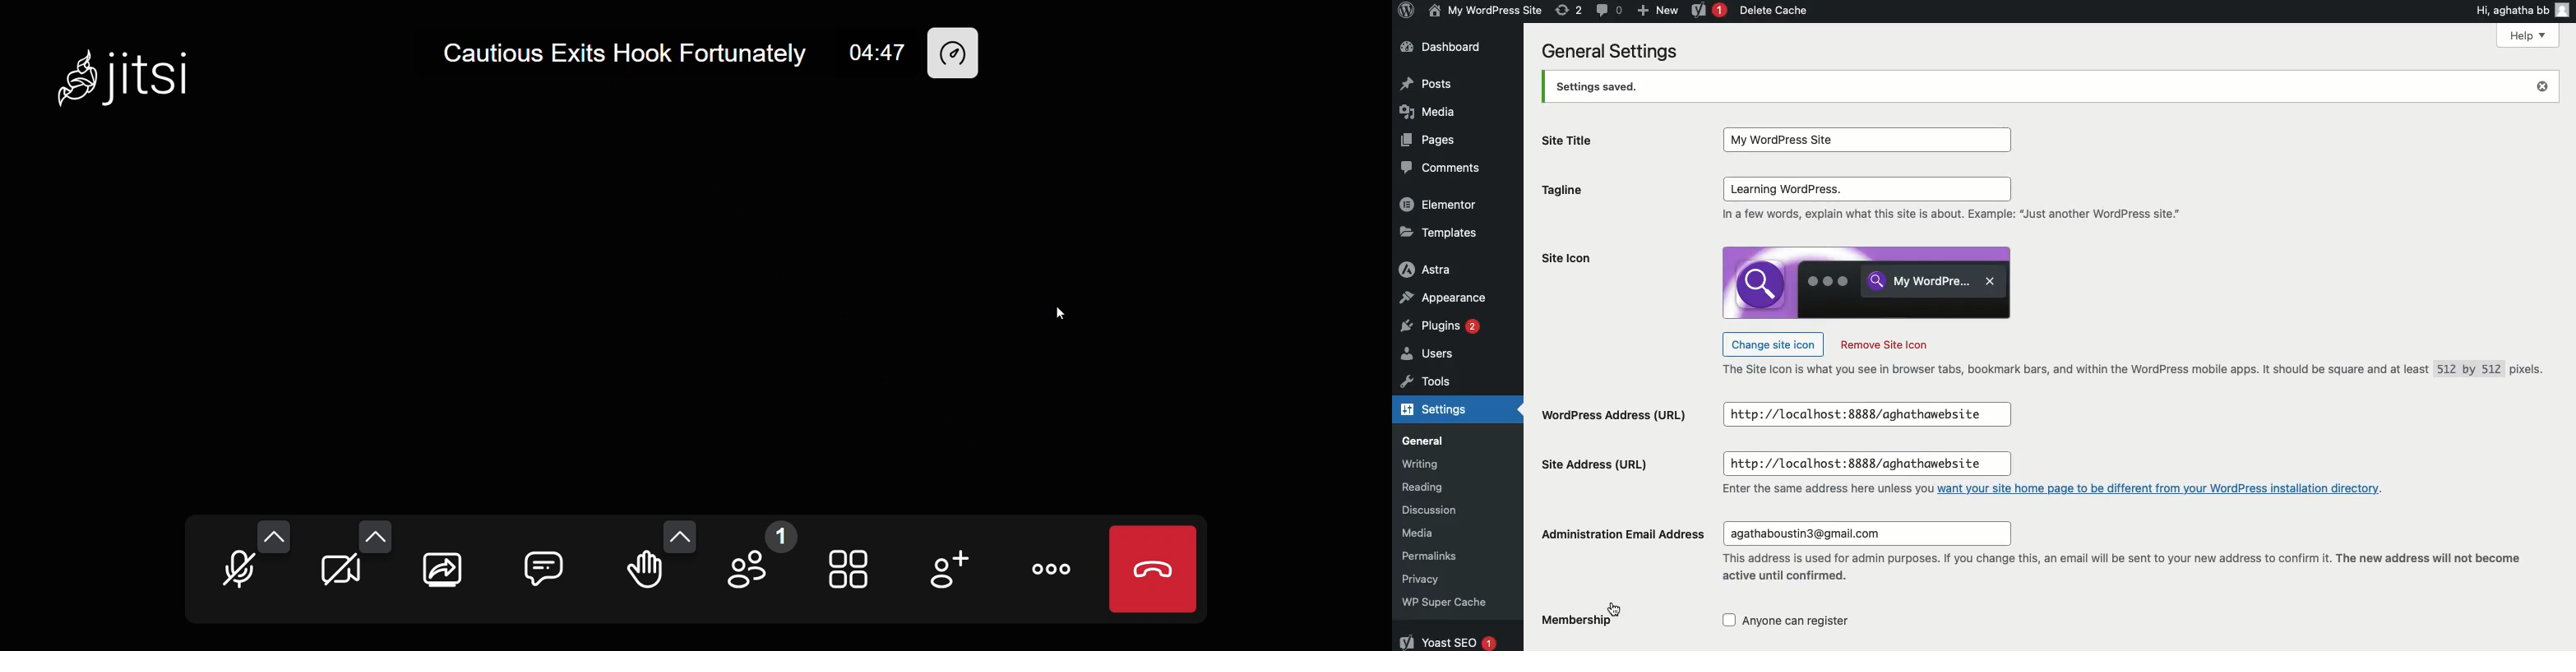 This screenshot has height=672, width=2576. I want to click on General, so click(1445, 438).